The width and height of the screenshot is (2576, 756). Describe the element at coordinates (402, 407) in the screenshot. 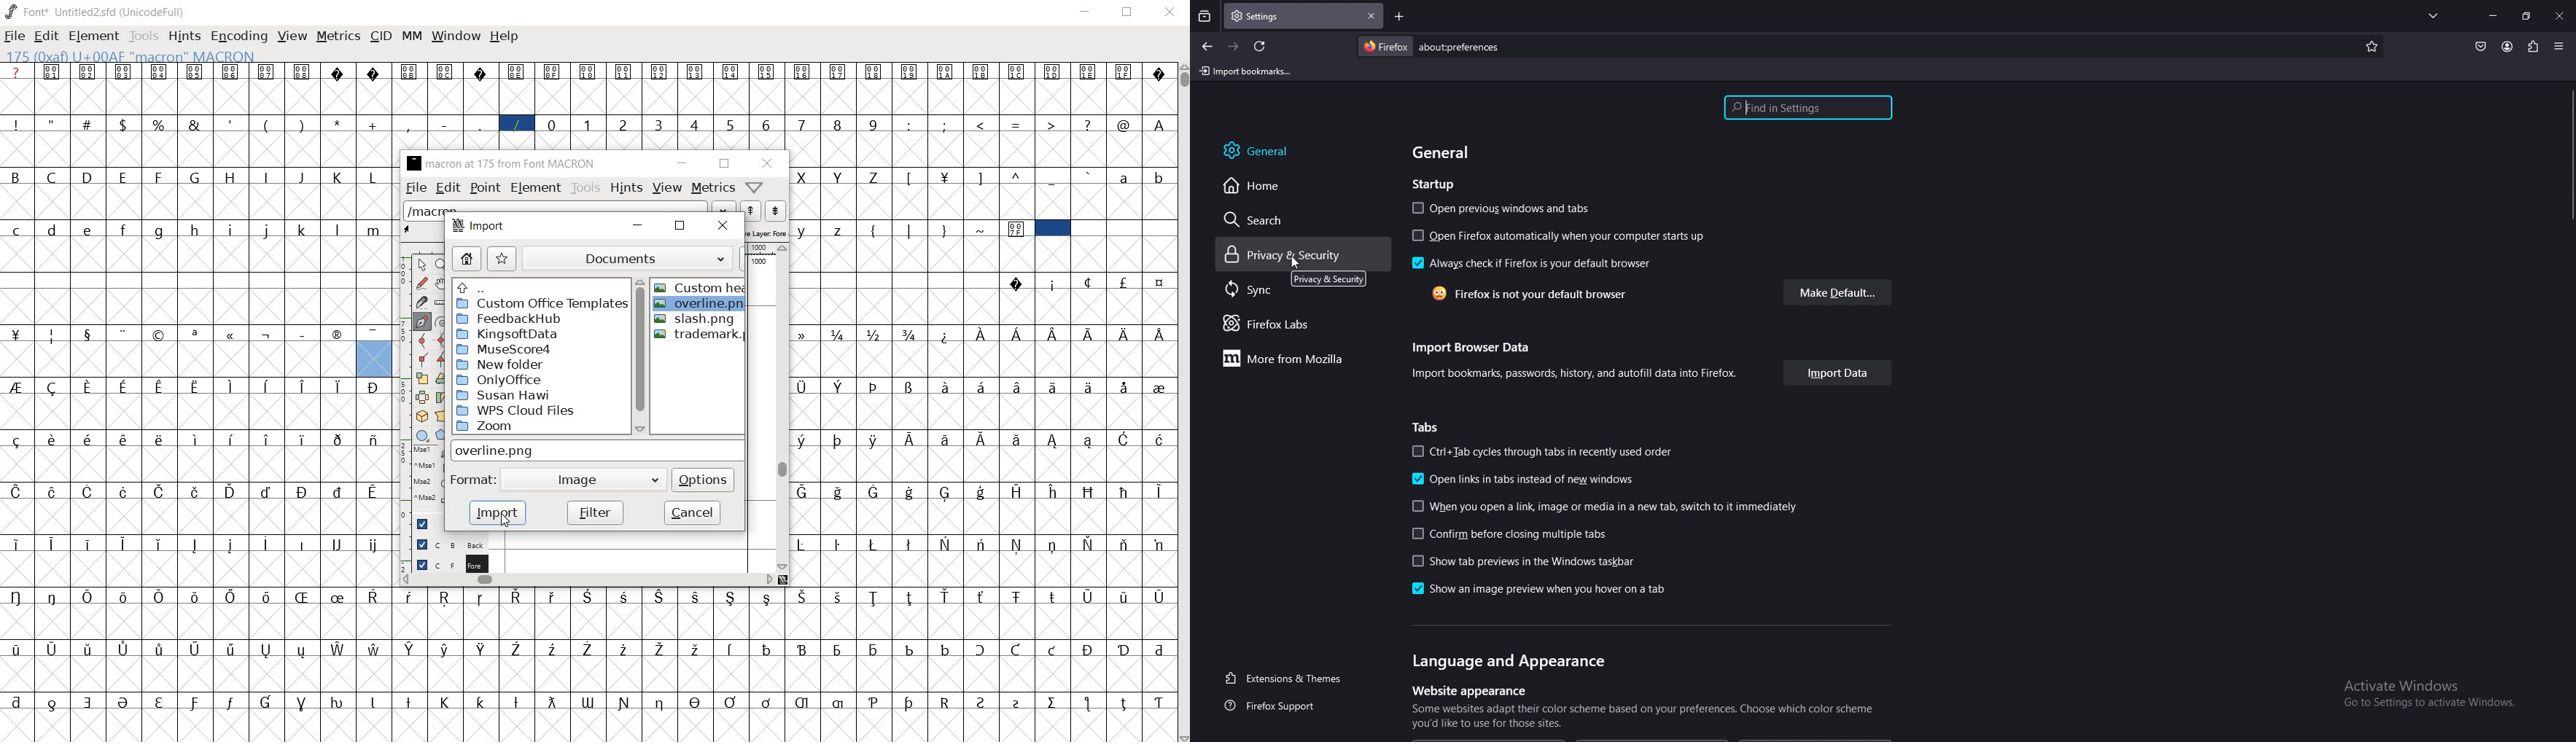

I see `ruler` at that location.